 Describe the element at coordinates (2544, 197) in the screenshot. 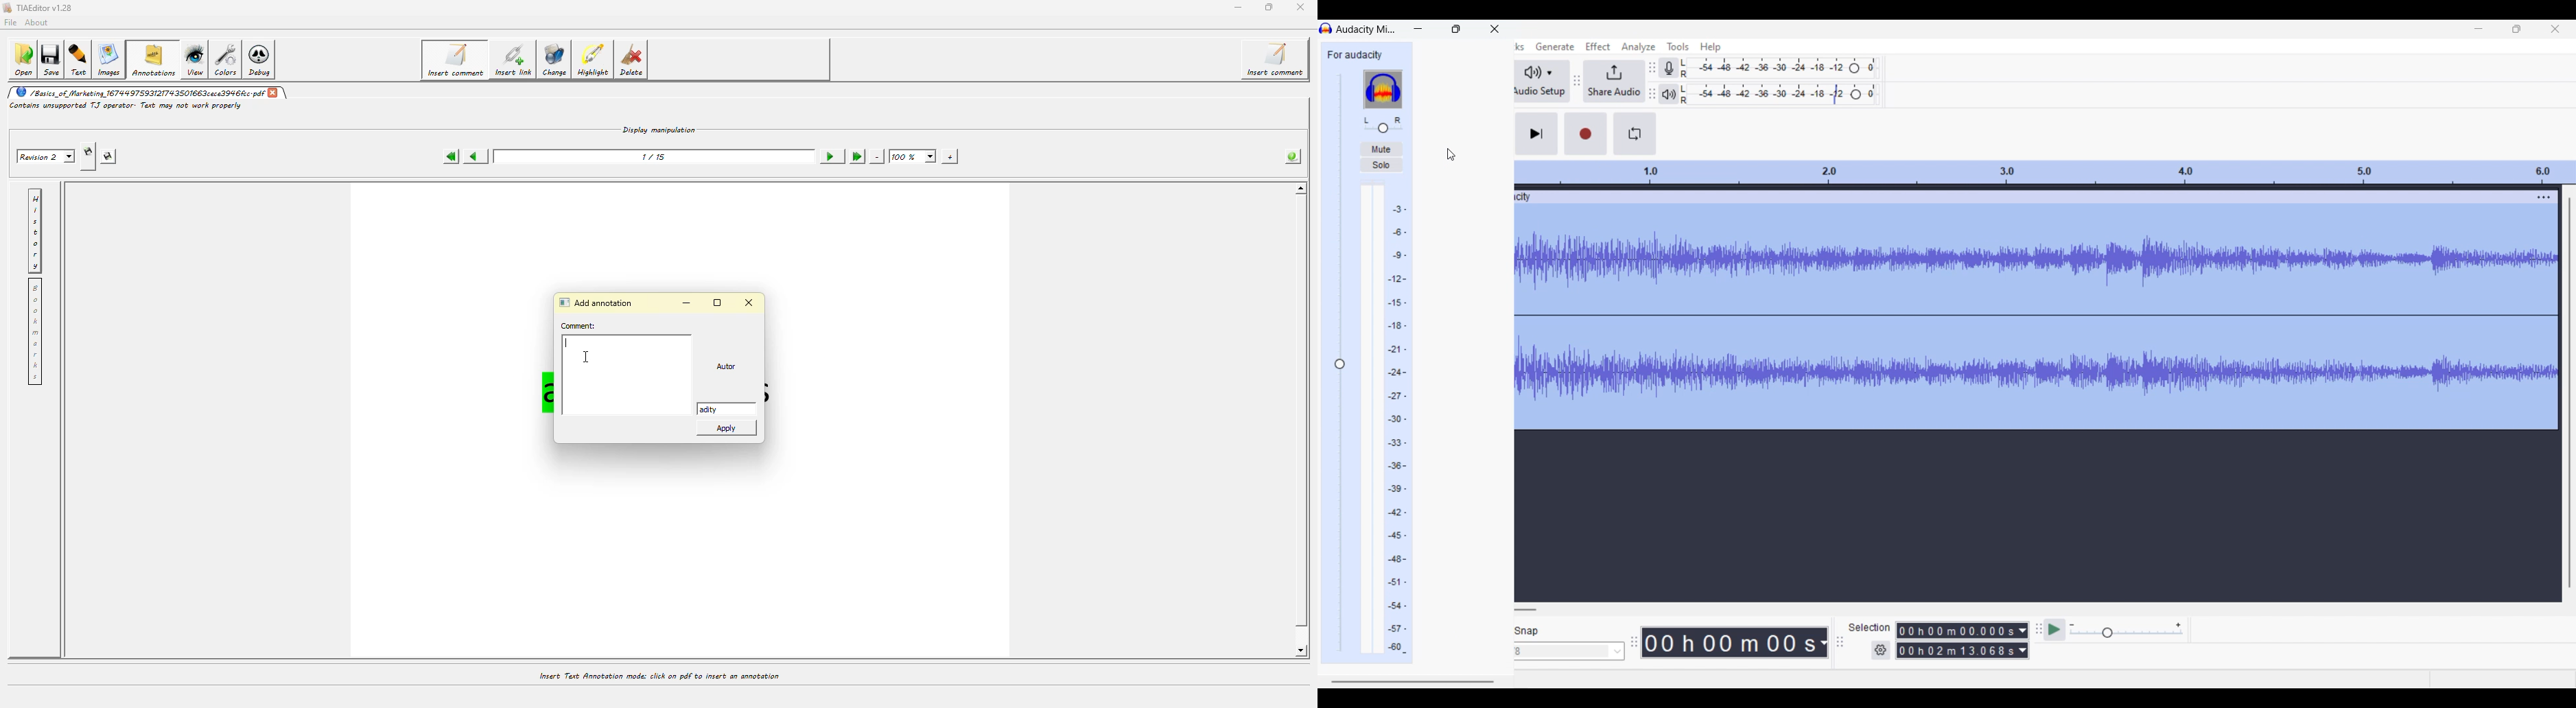

I see `Track settings` at that location.